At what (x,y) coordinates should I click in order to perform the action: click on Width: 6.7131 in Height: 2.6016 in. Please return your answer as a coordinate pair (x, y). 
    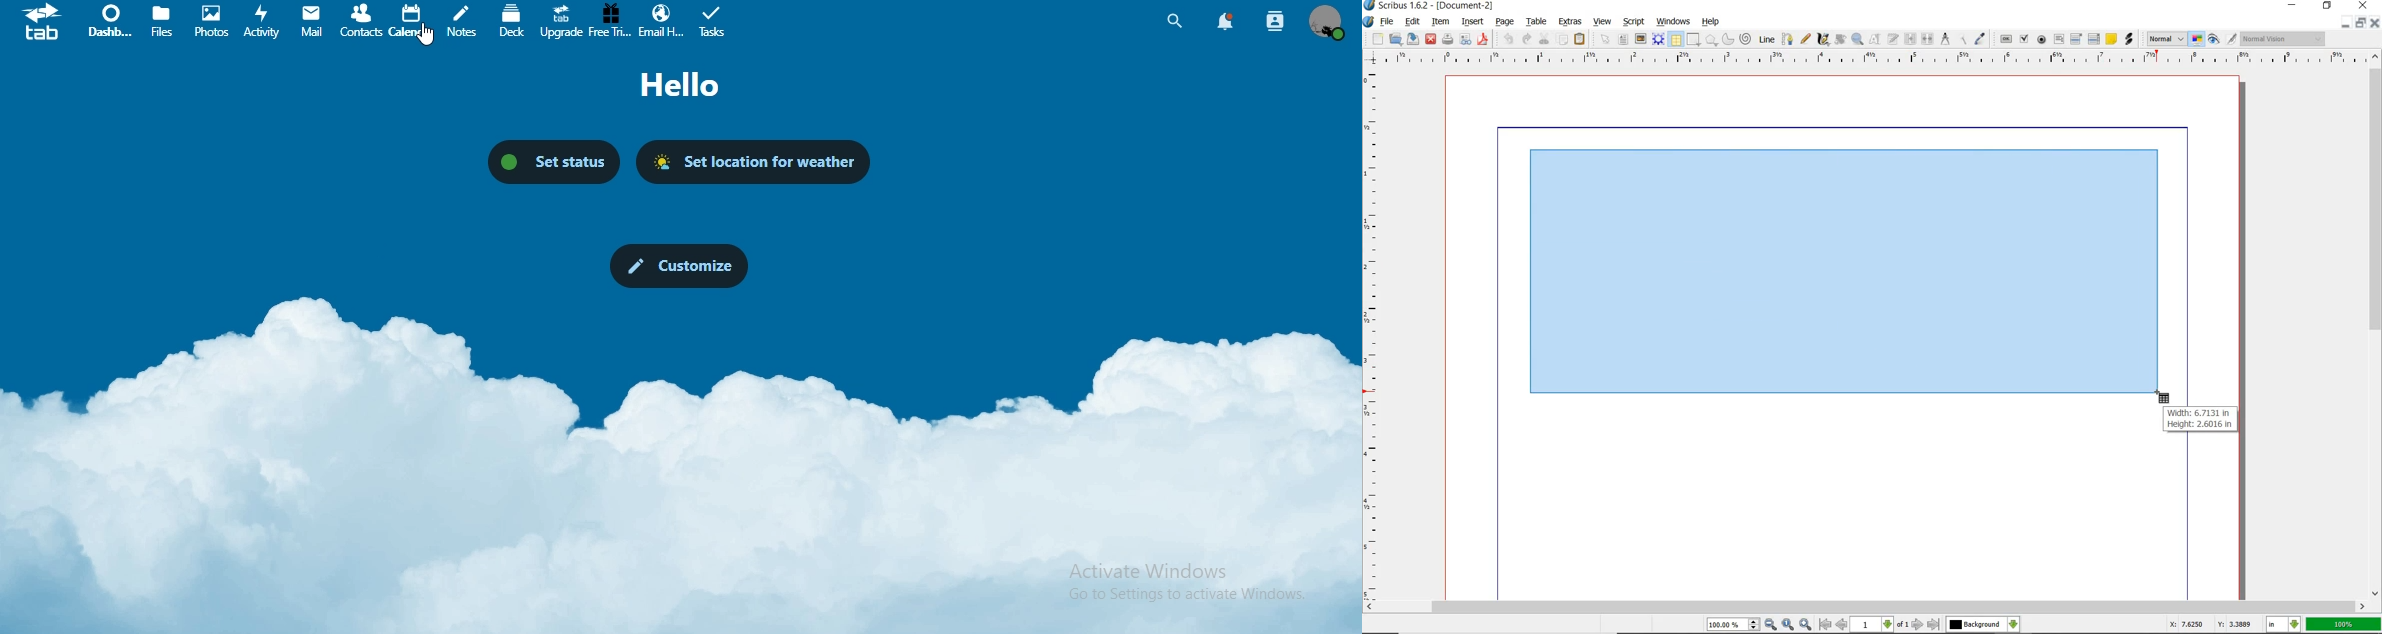
    Looking at the image, I should click on (2201, 418).